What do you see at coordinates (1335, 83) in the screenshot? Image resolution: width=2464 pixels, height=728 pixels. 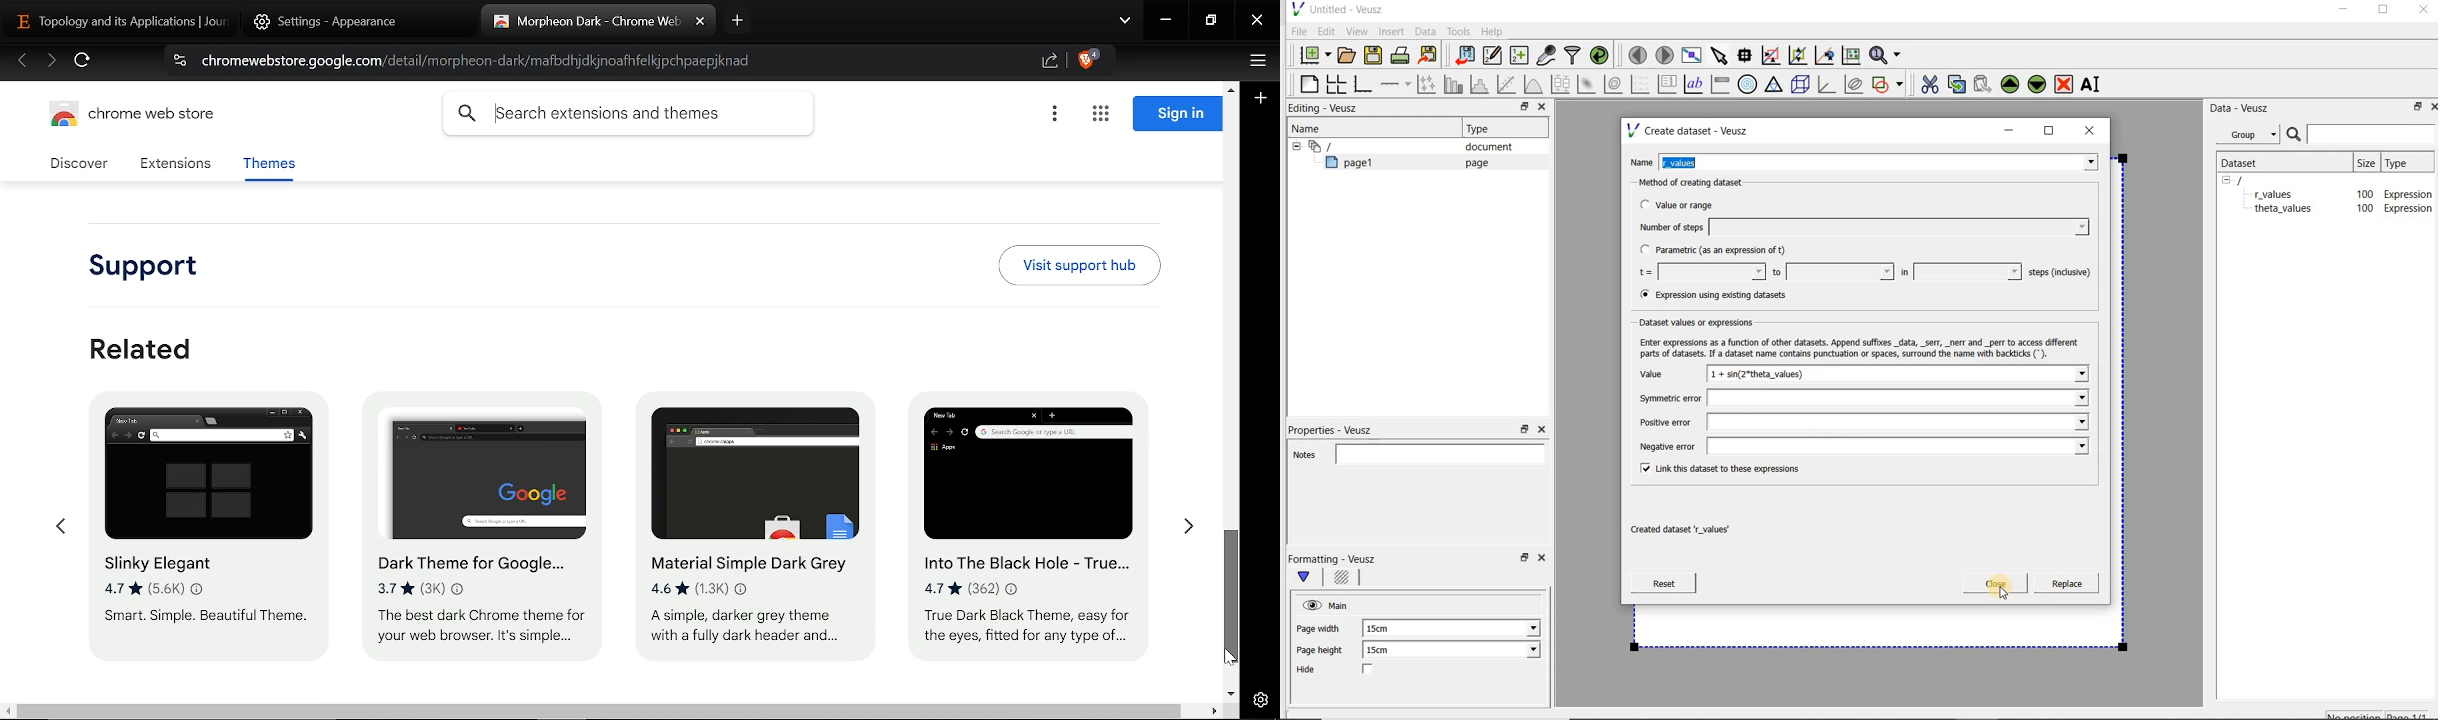 I see `arrange graphs in a grid` at bounding box center [1335, 83].